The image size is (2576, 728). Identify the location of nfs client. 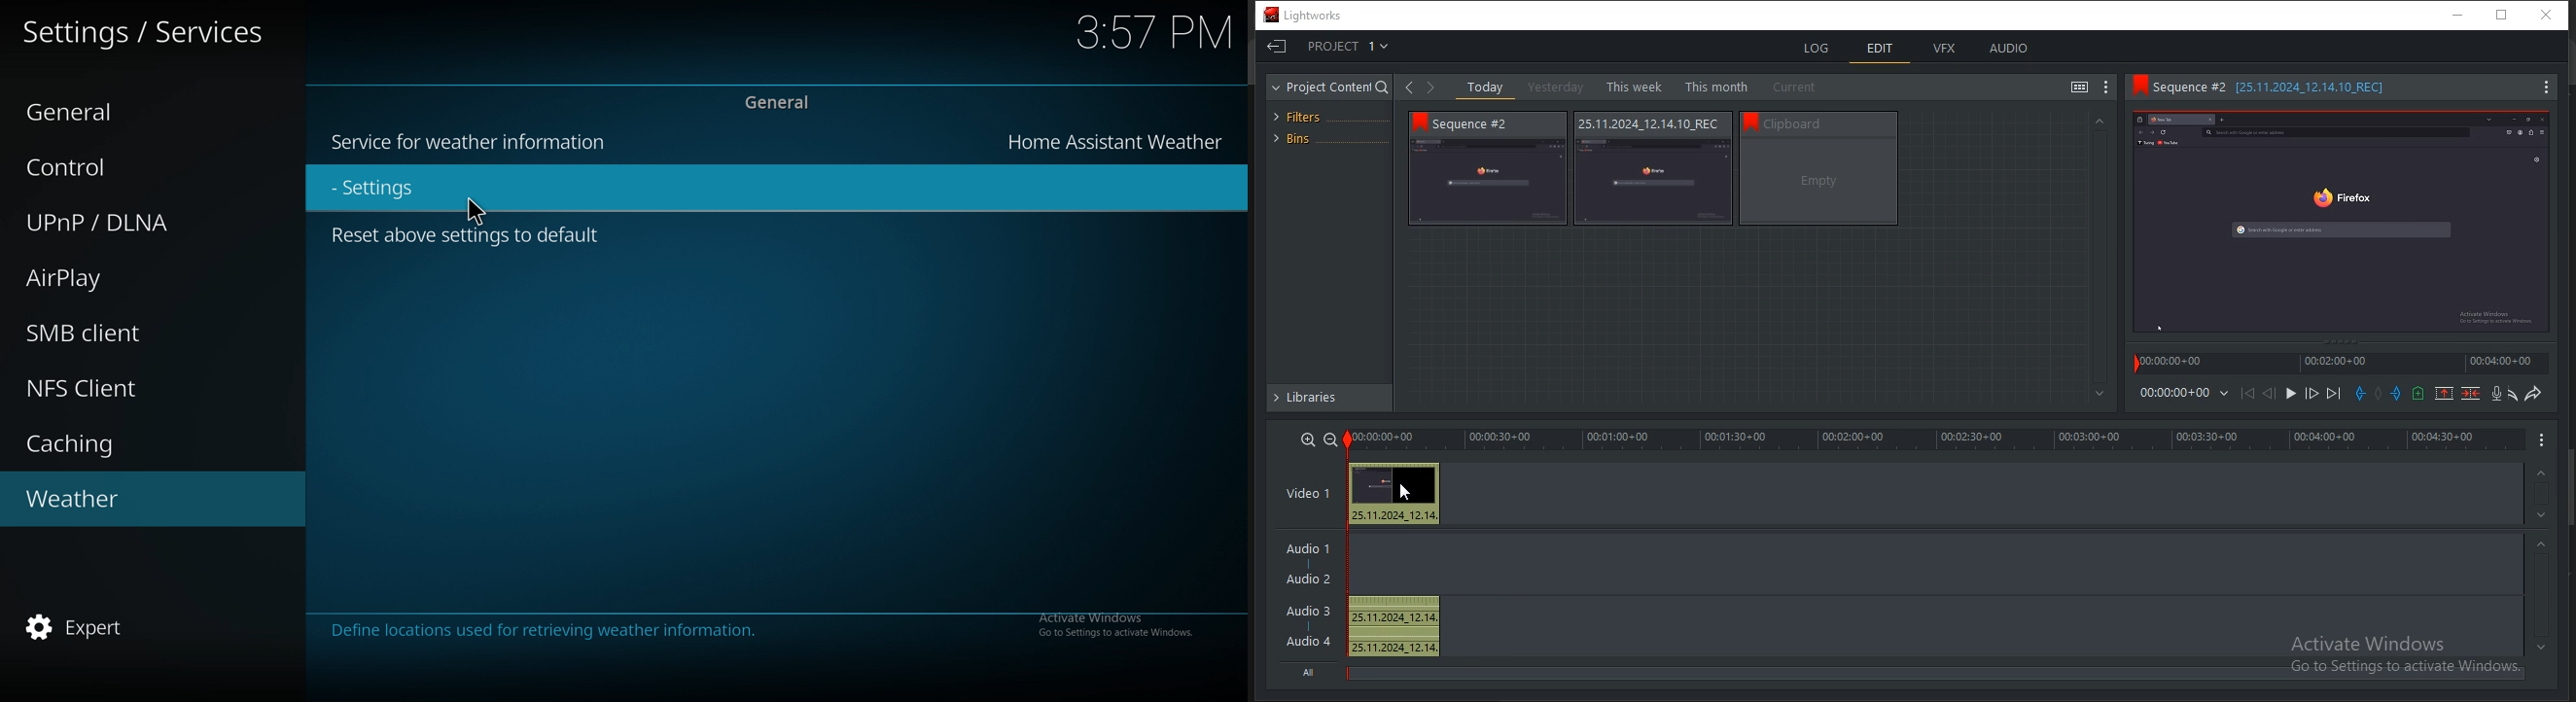
(133, 388).